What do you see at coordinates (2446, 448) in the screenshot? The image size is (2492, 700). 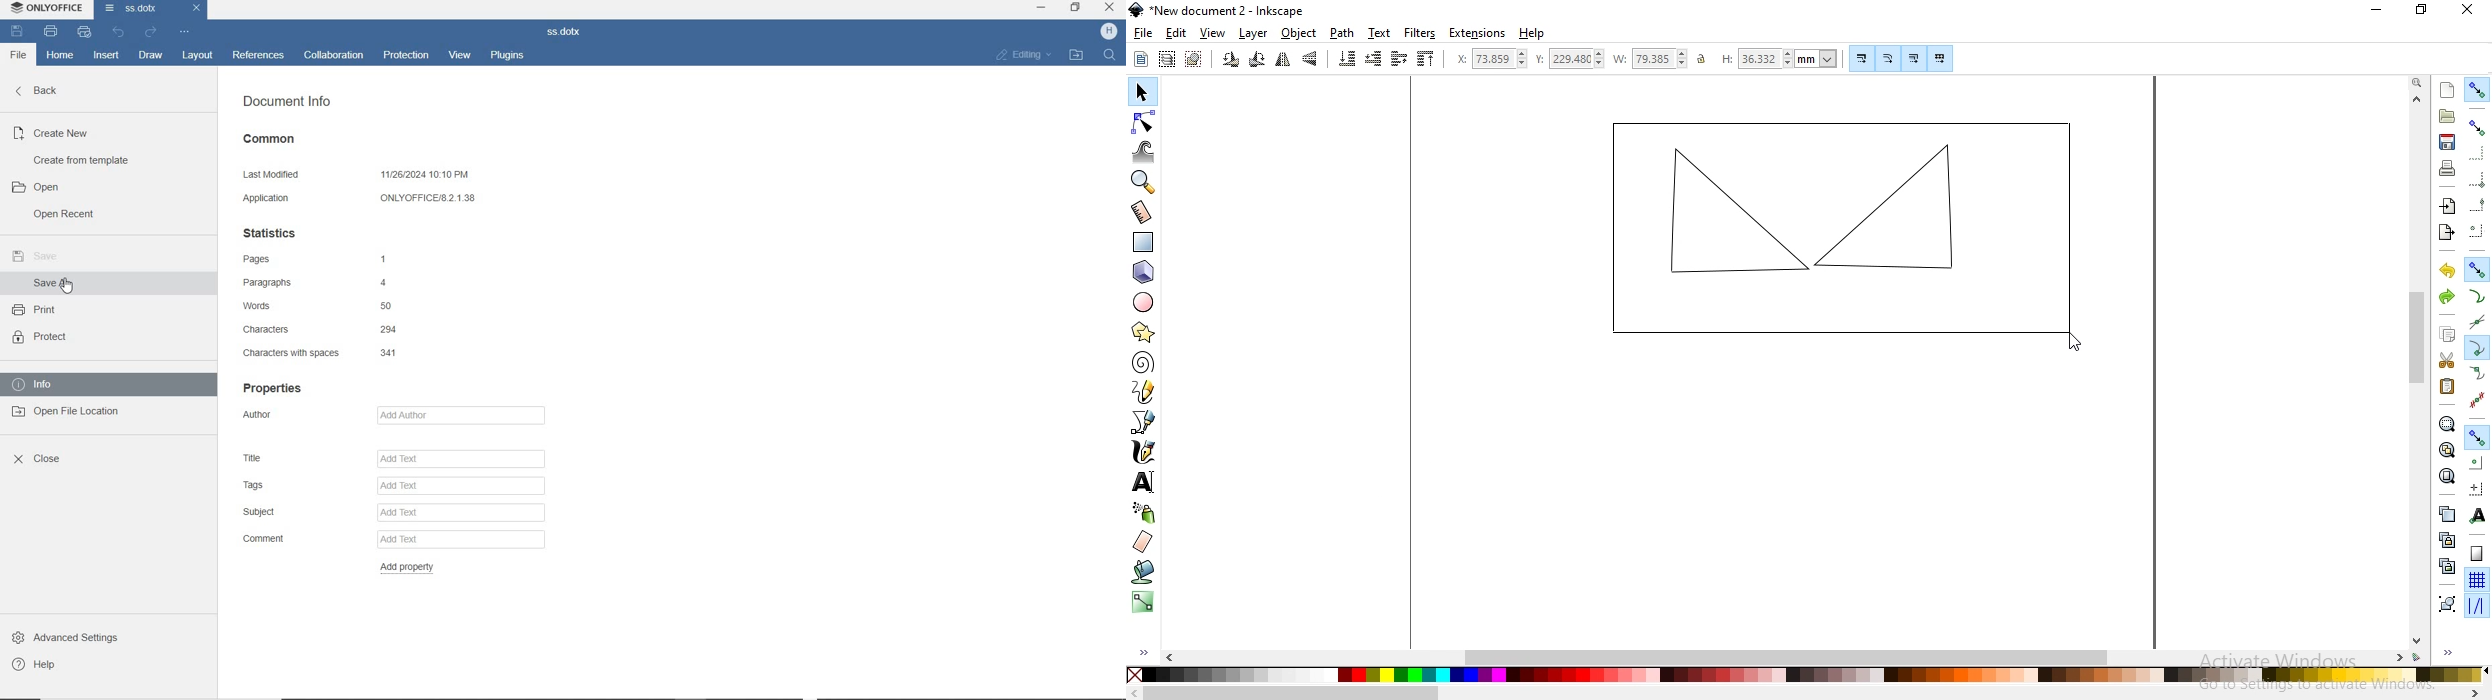 I see `zoom to fit drawing in window` at bounding box center [2446, 448].